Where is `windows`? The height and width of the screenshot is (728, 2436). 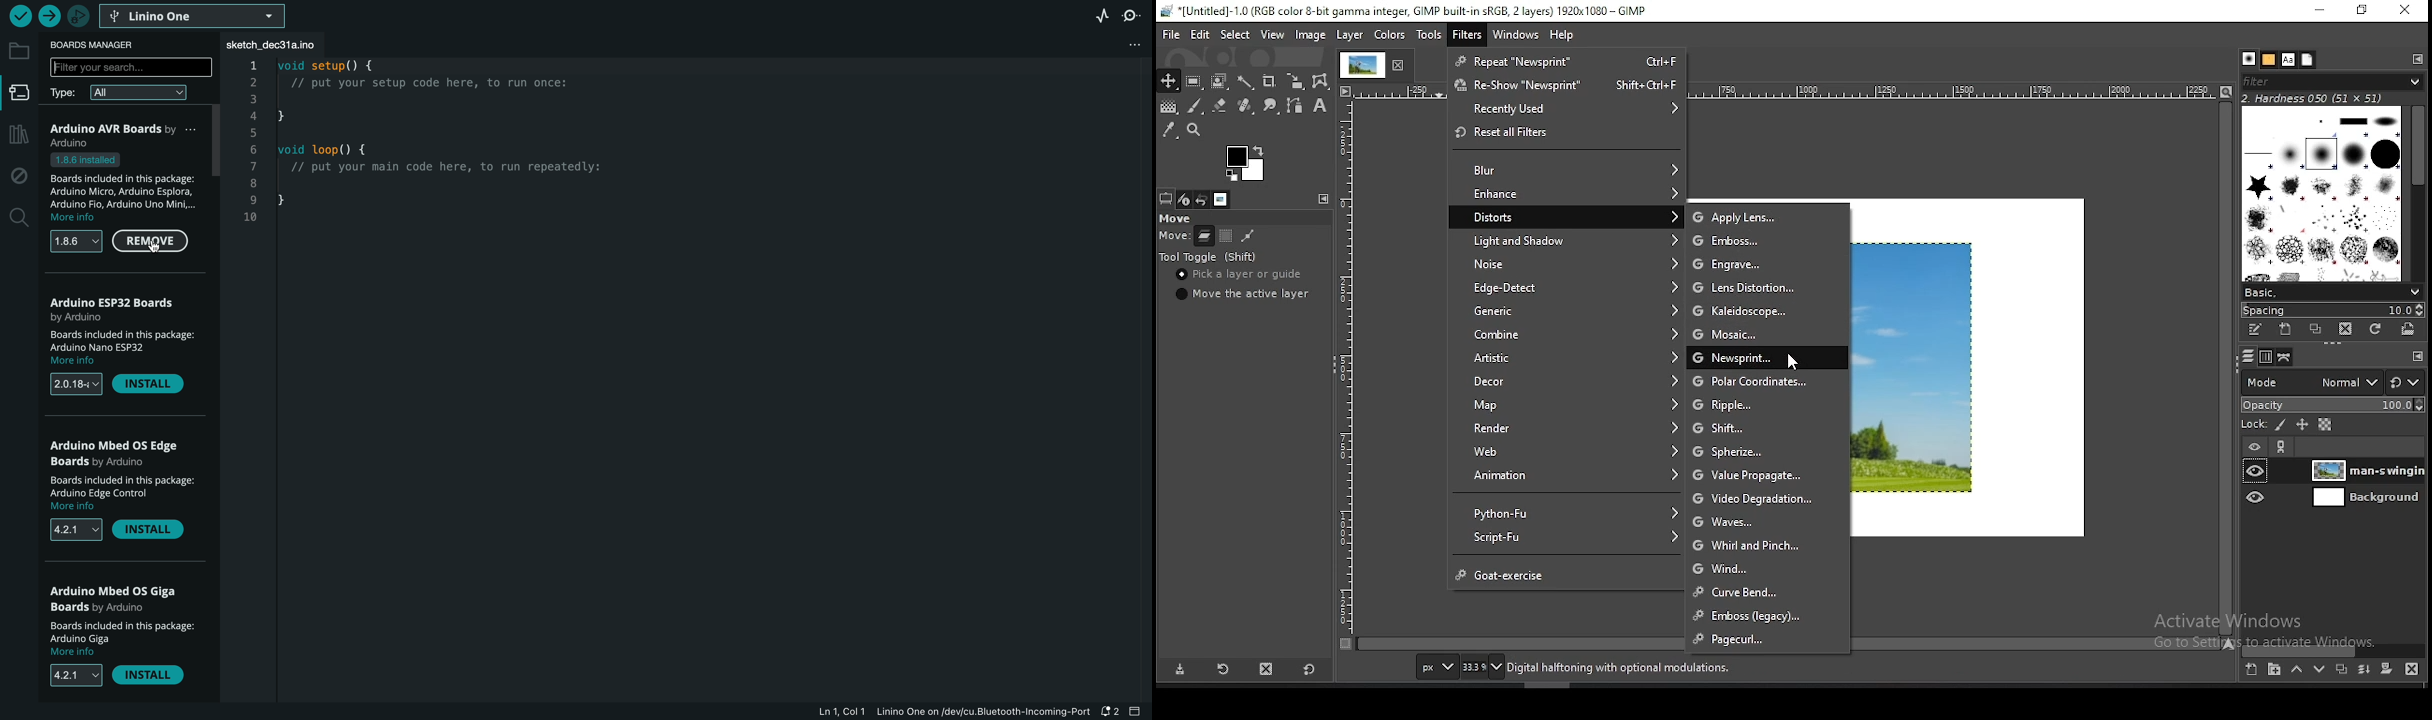
windows is located at coordinates (1516, 35).